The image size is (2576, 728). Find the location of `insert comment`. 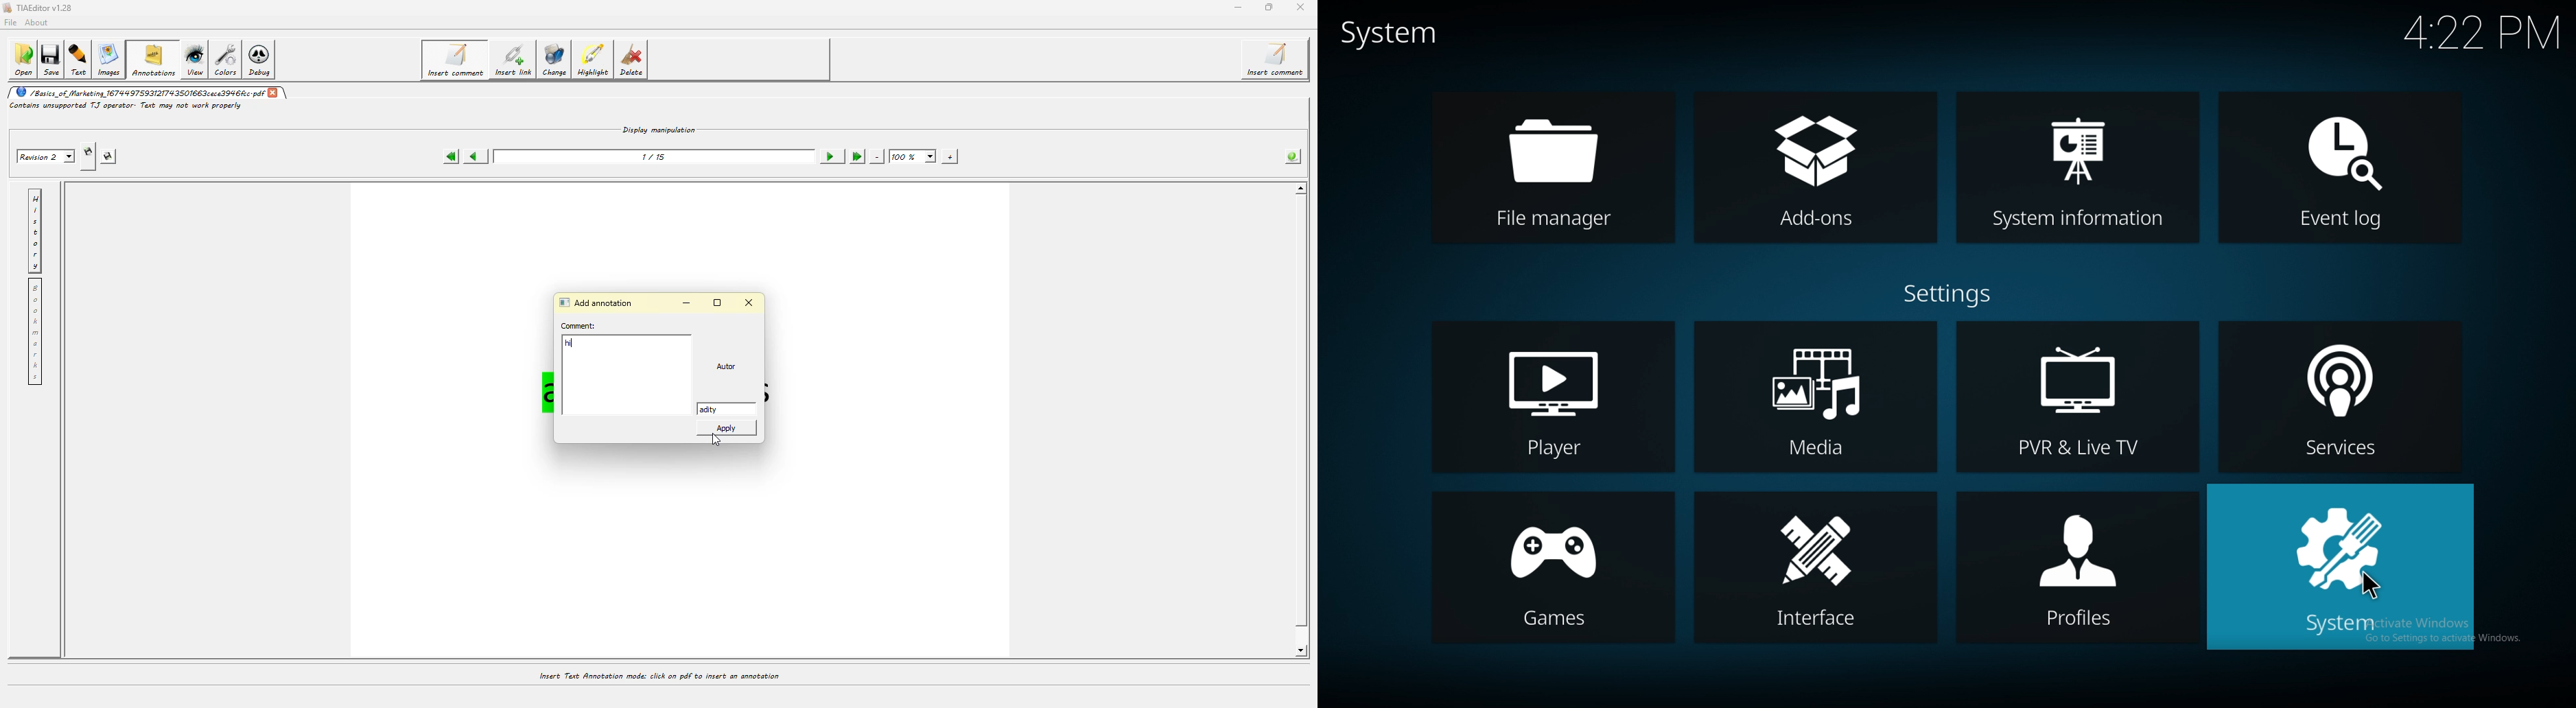

insert comment is located at coordinates (454, 60).